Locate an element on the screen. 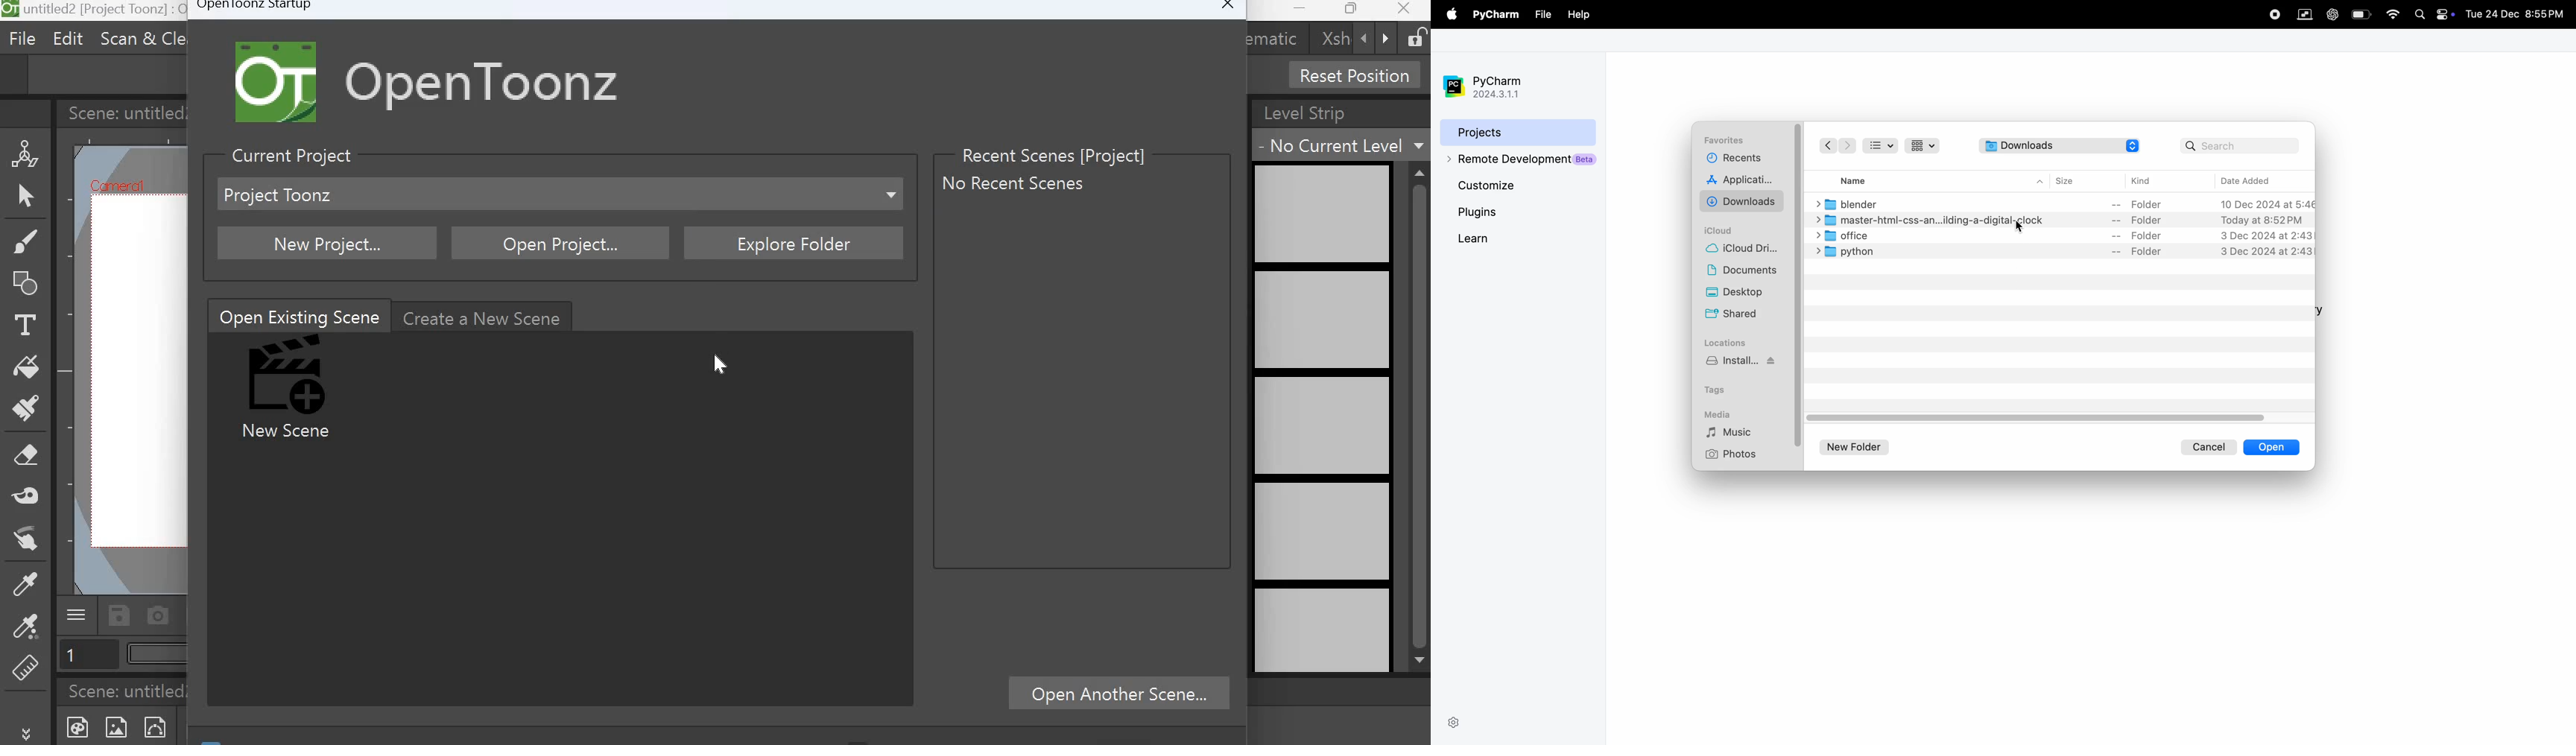  level strip preview is located at coordinates (1320, 425).